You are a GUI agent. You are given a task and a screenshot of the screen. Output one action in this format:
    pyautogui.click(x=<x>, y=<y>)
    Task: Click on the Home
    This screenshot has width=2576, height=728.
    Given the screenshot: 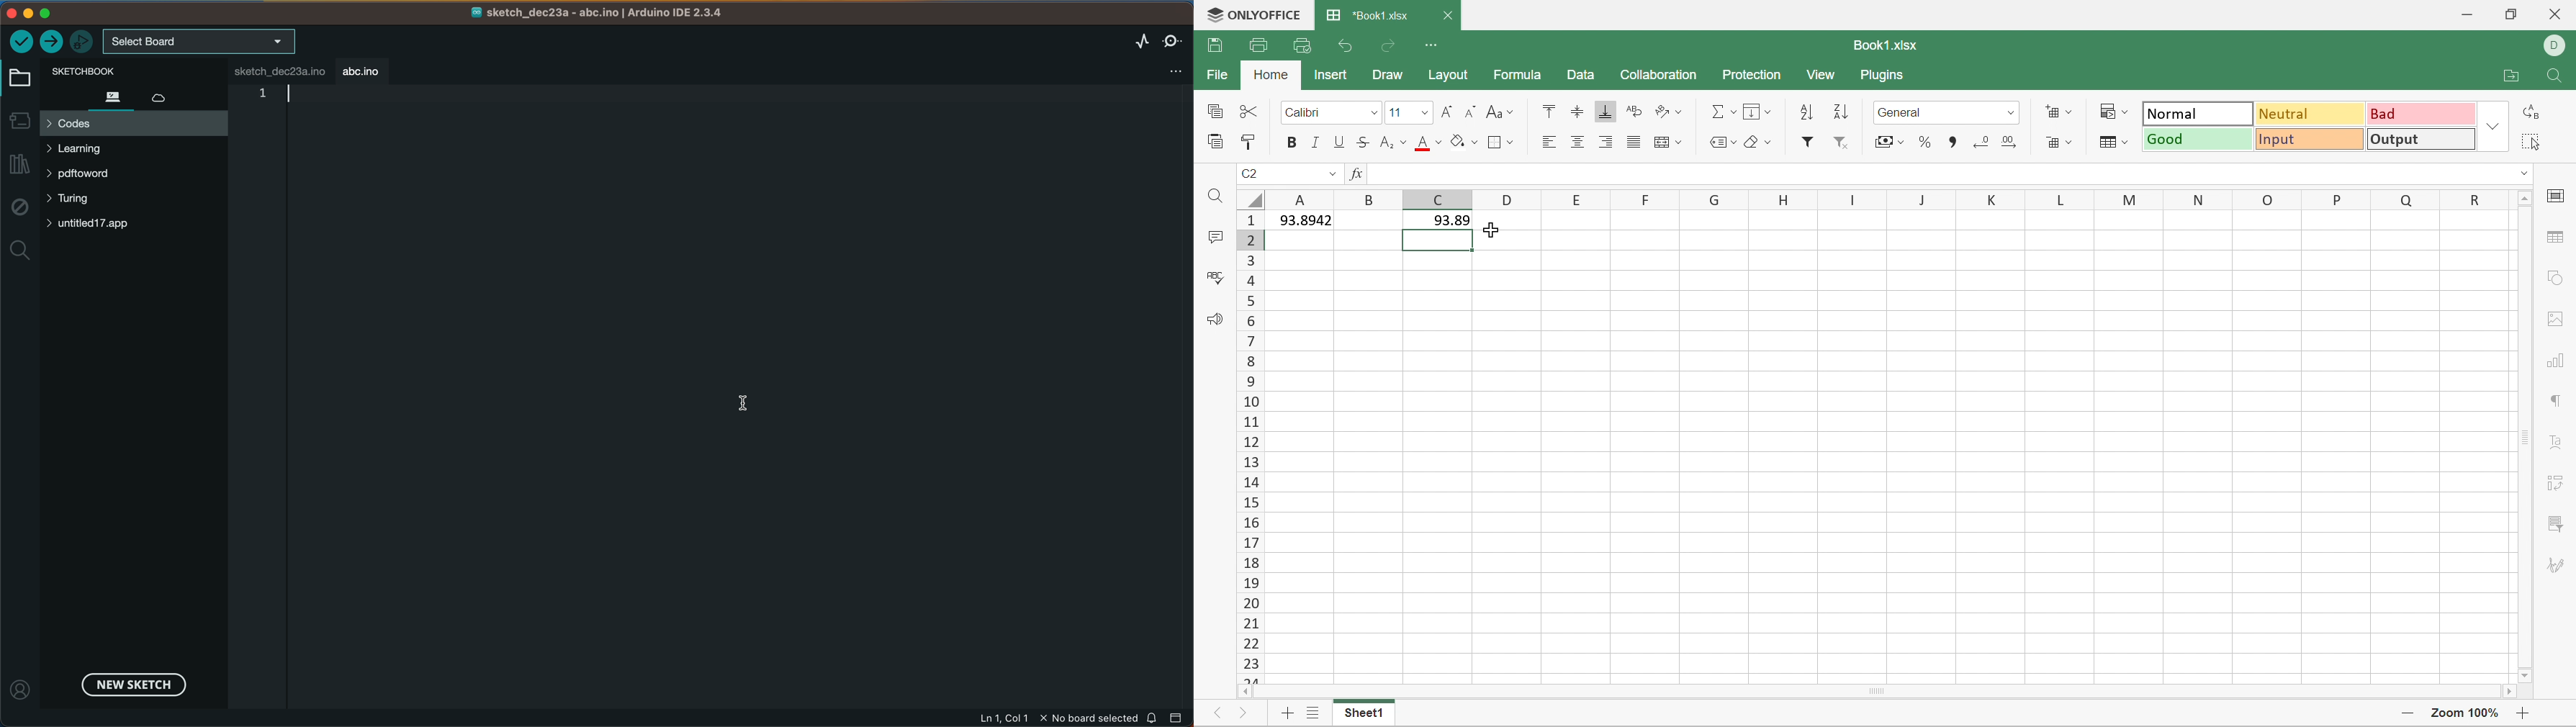 What is the action you would take?
    pyautogui.click(x=1271, y=74)
    